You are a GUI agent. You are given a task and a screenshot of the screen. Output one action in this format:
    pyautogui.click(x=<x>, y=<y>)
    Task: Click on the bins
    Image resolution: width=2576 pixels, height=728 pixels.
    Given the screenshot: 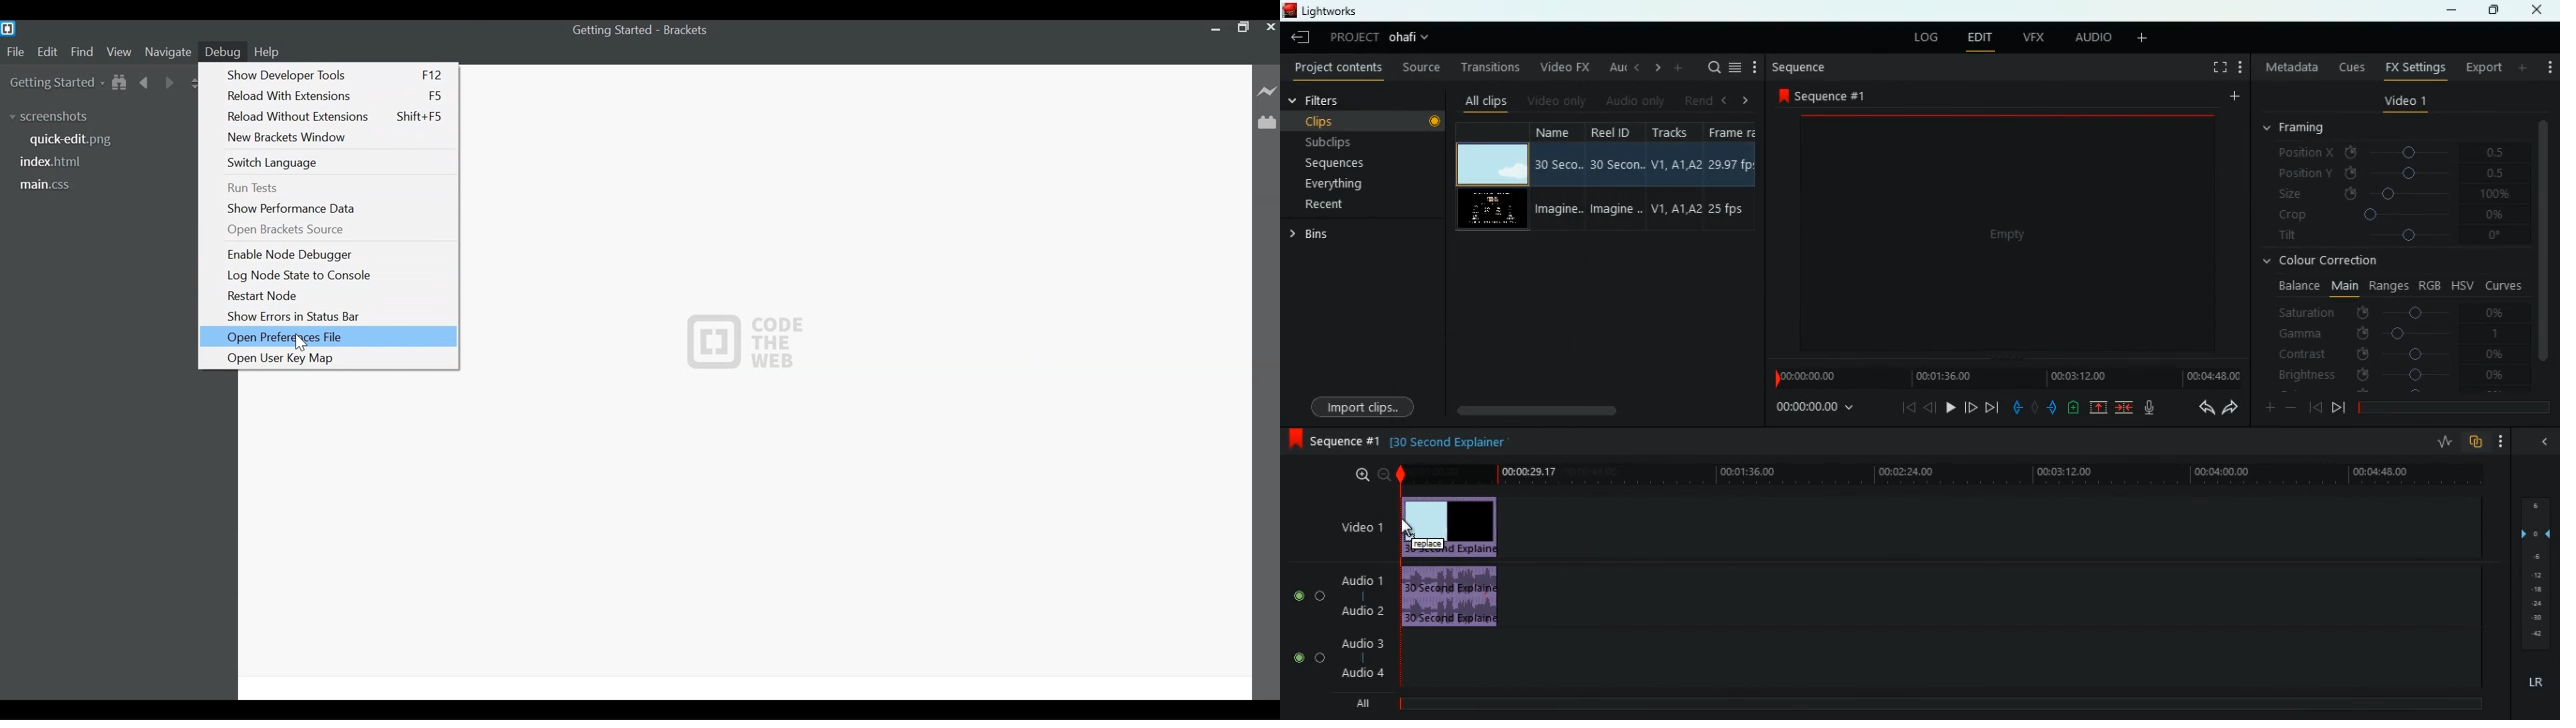 What is the action you would take?
    pyautogui.click(x=1314, y=235)
    